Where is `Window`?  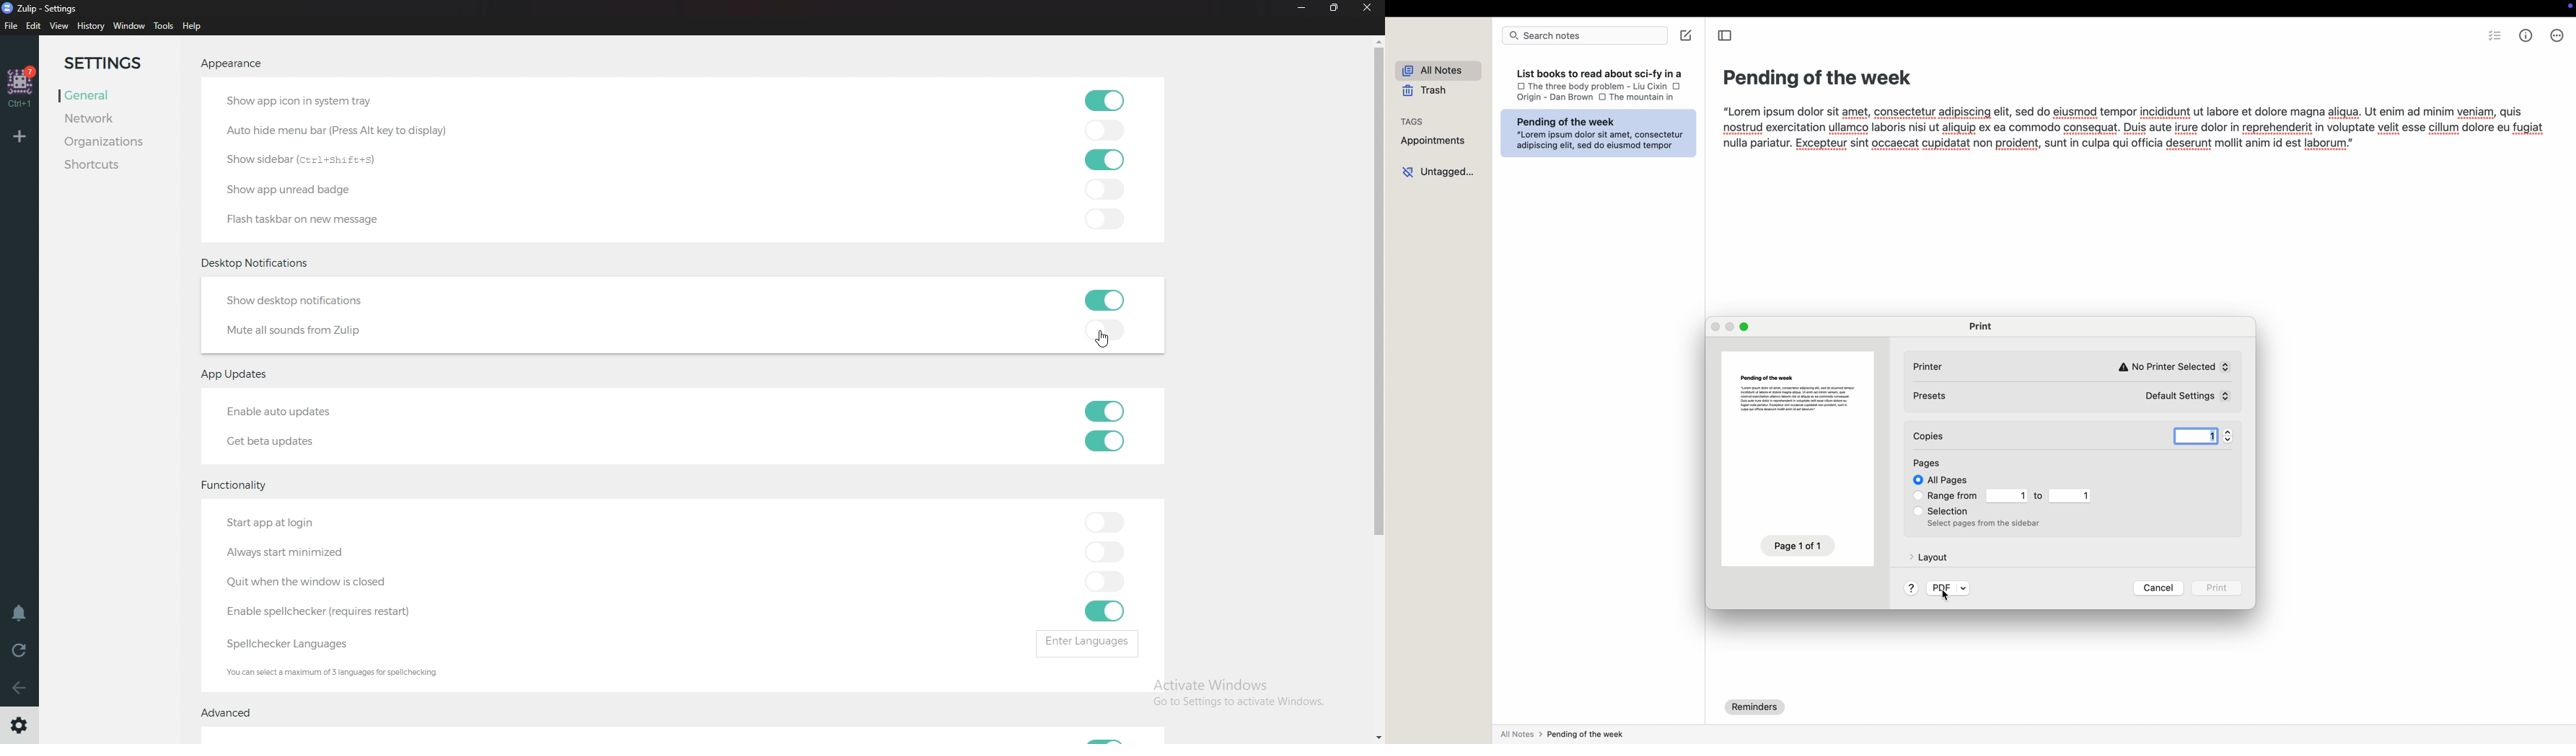
Window is located at coordinates (131, 26).